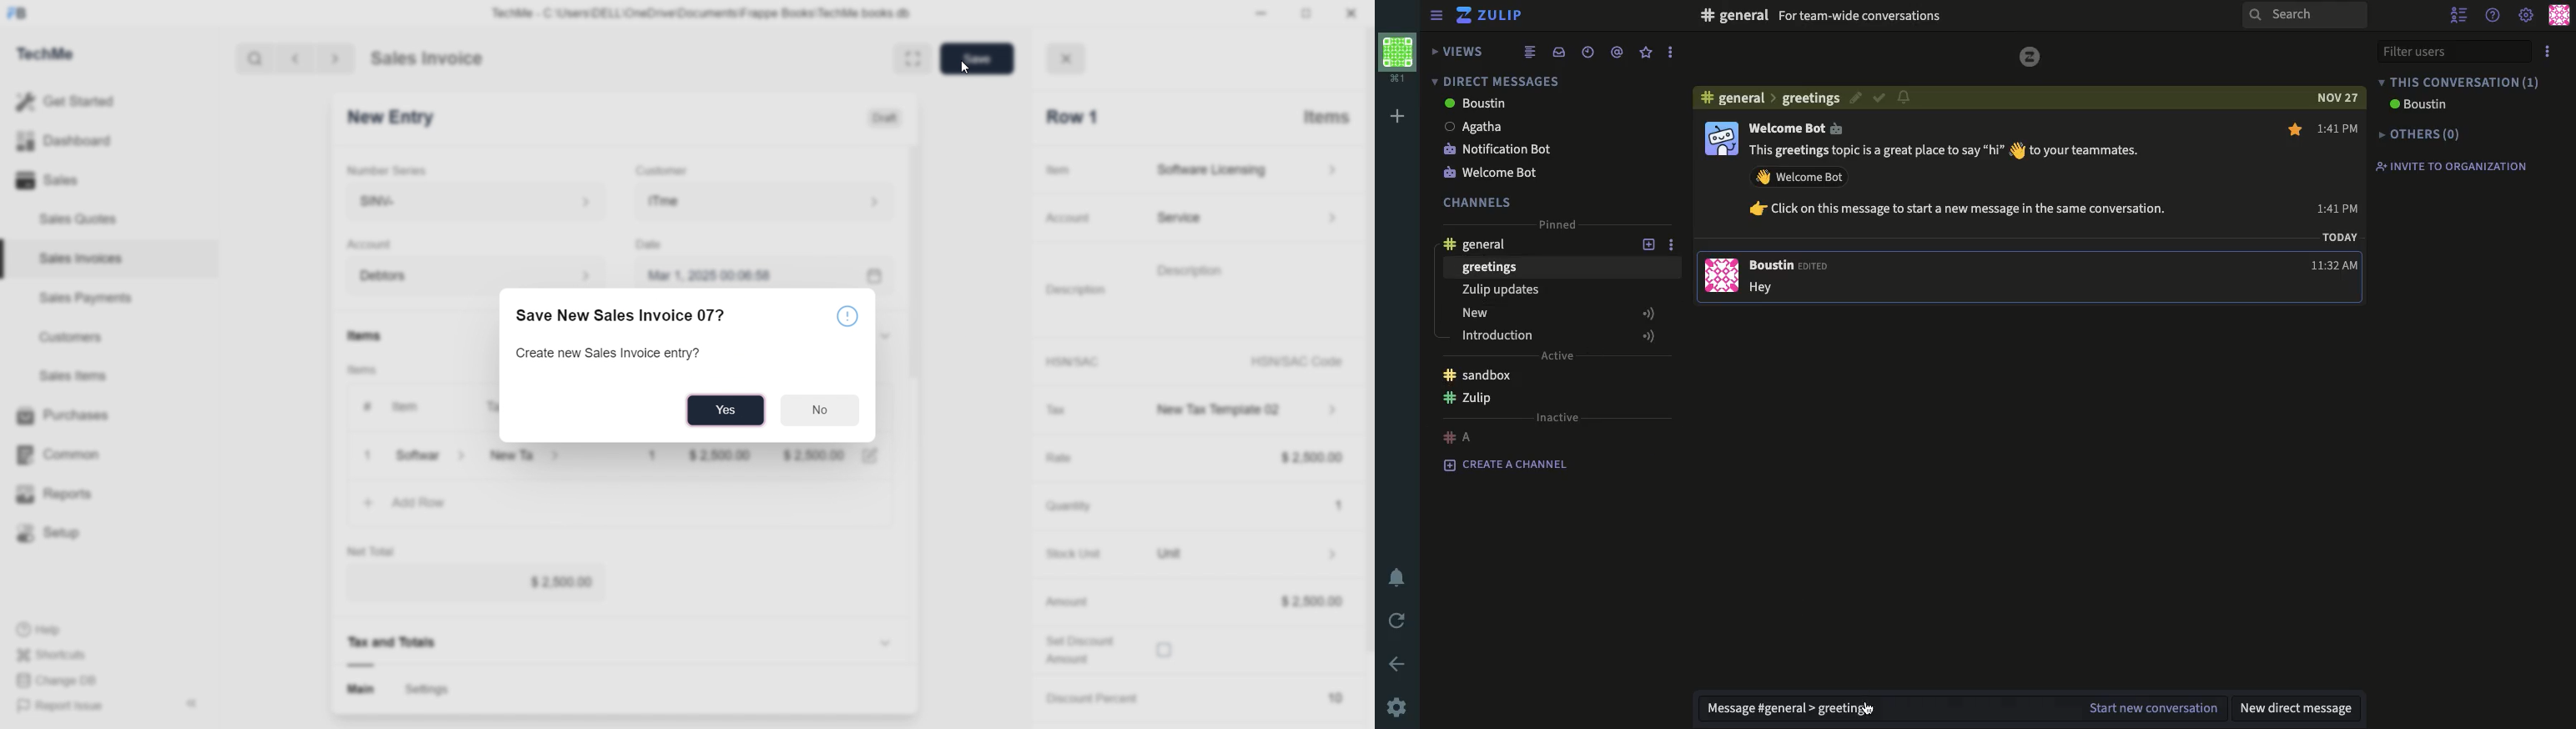 This screenshot has width=2576, height=756. I want to click on Yes, so click(729, 411).